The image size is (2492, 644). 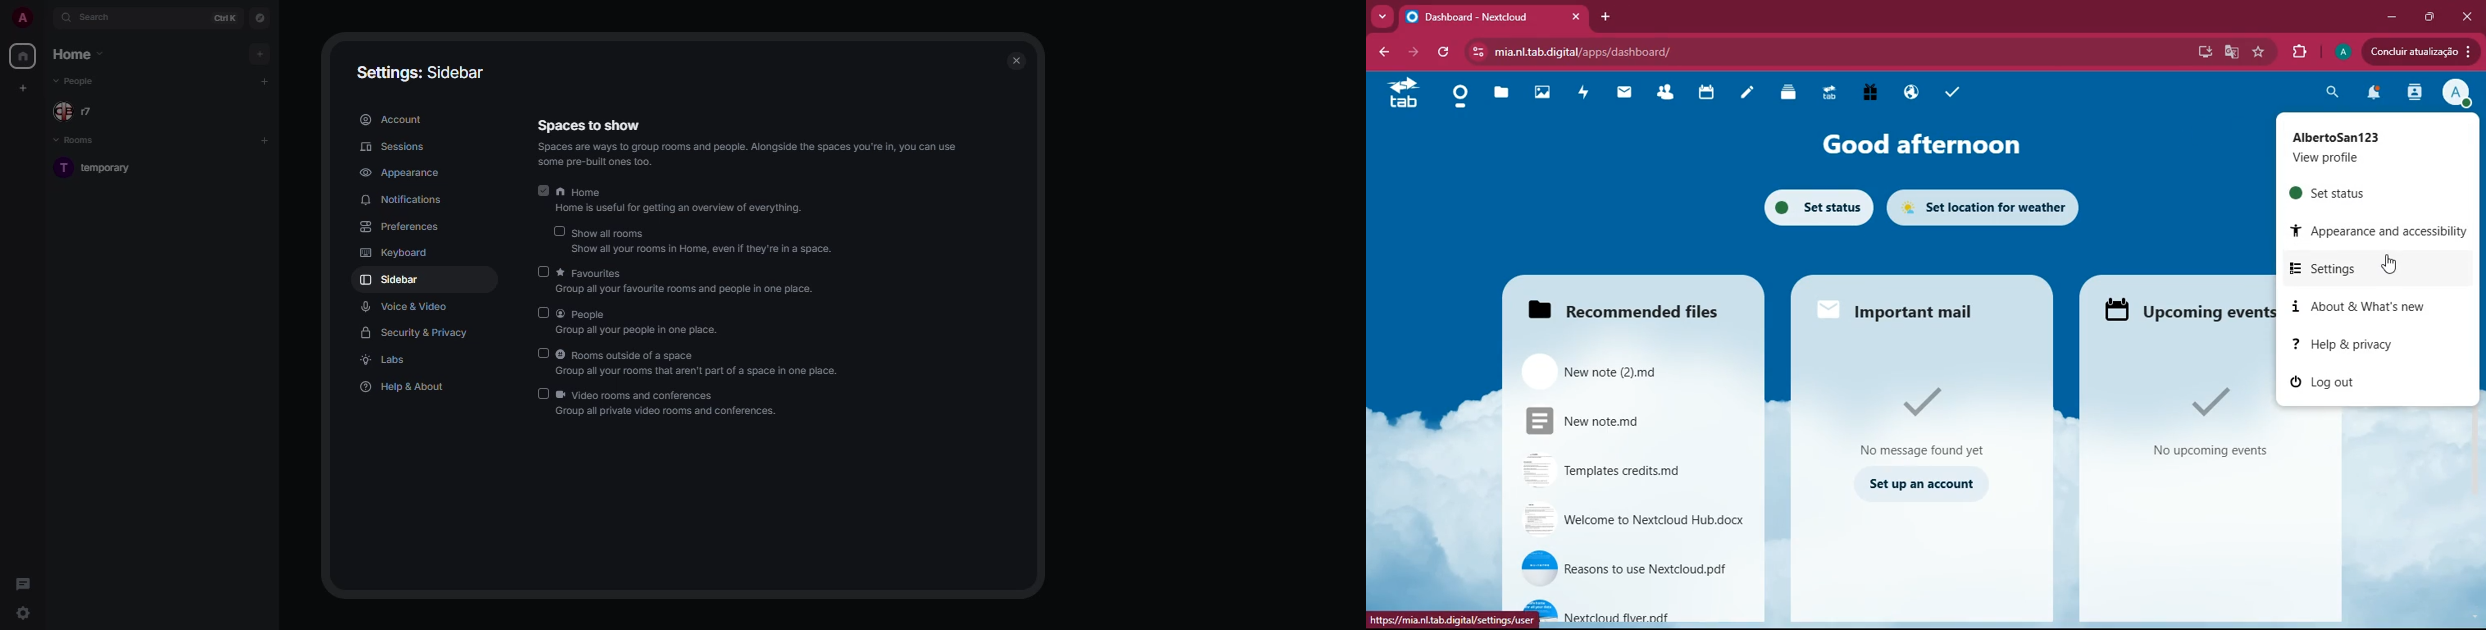 What do you see at coordinates (100, 18) in the screenshot?
I see `search` at bounding box center [100, 18].